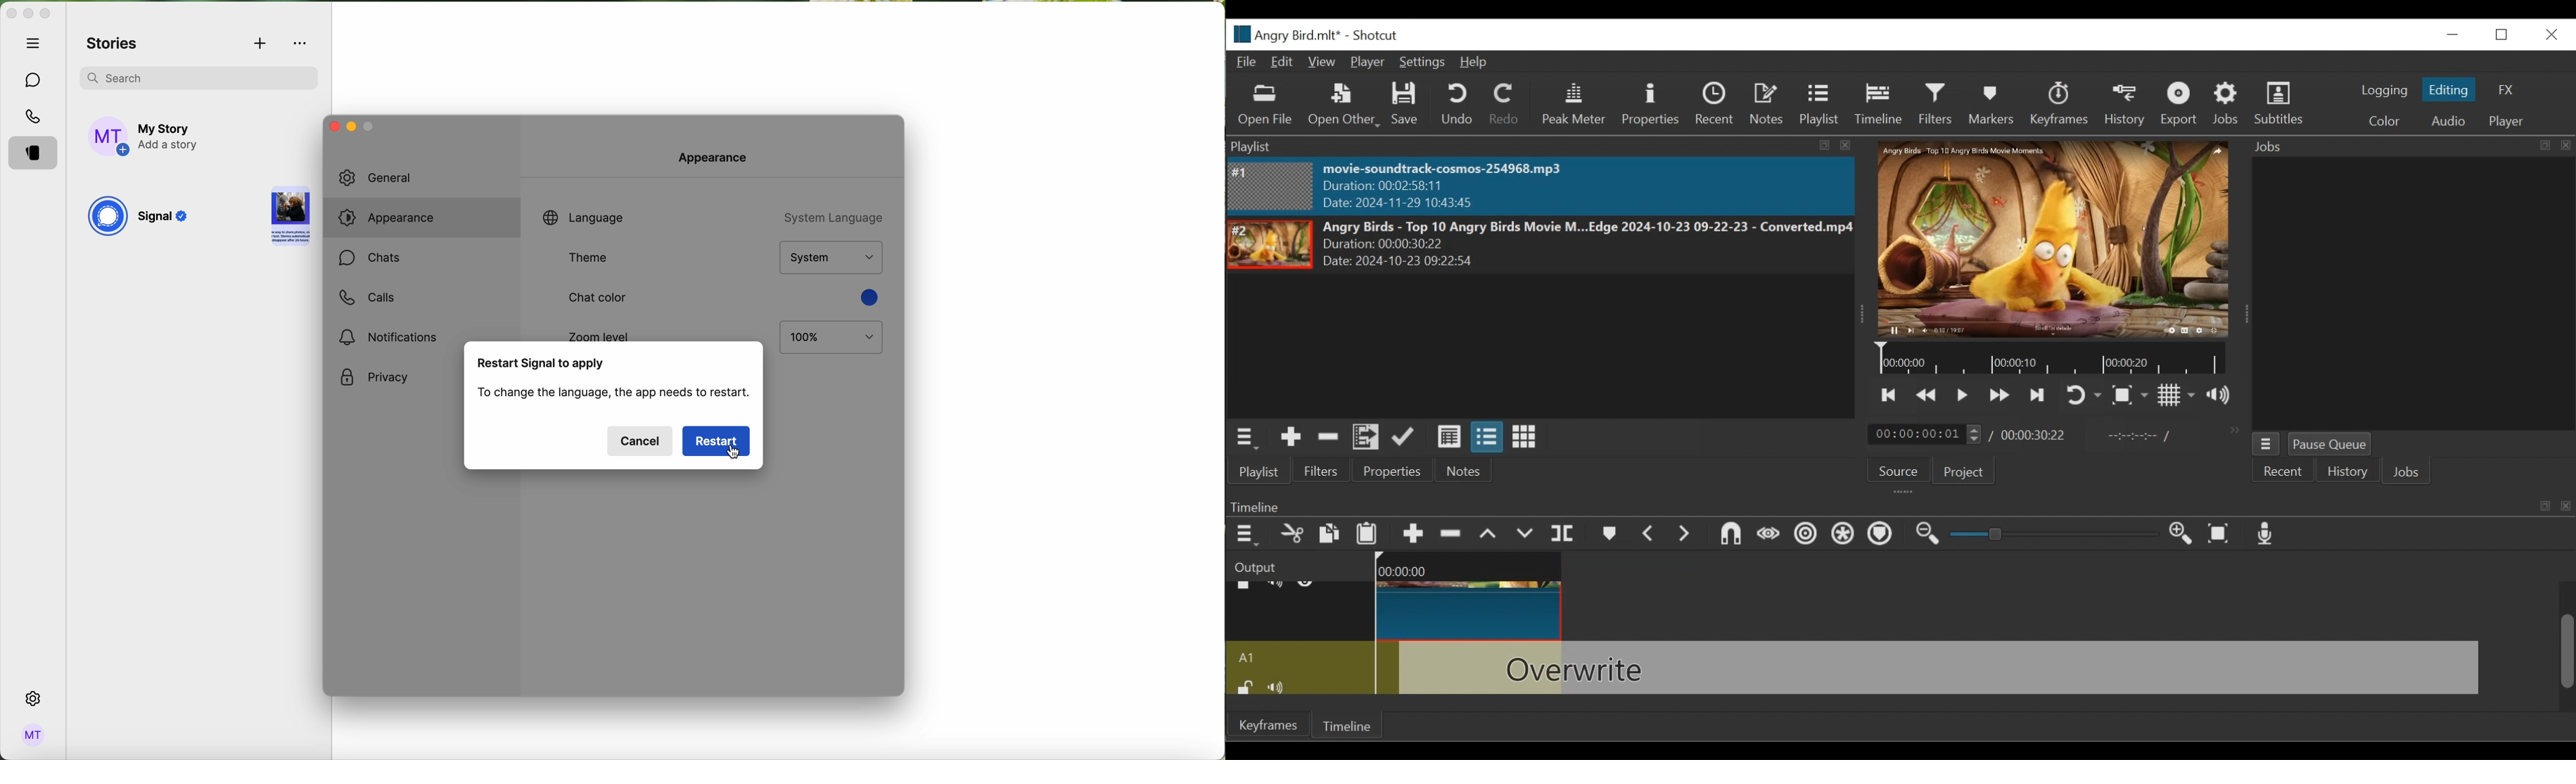 The image size is (2576, 784). I want to click on Add files to the playlist, so click(1367, 438).